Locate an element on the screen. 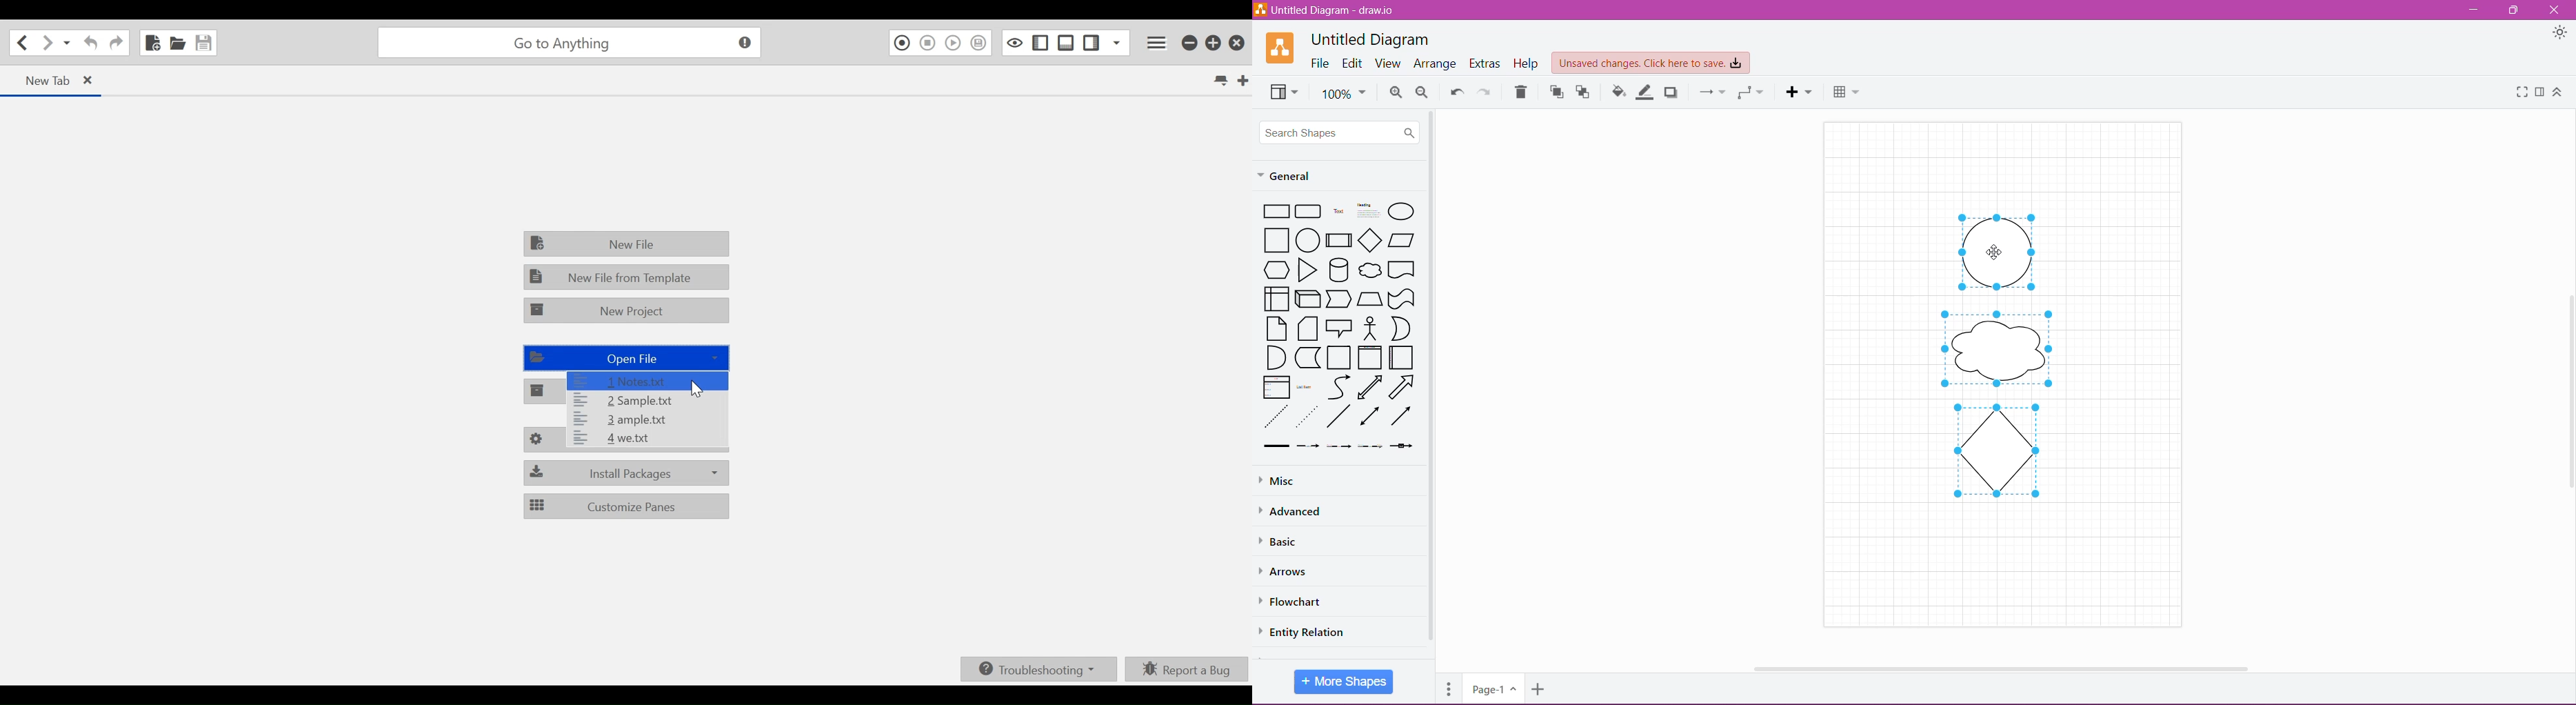  Arrange is located at coordinates (1435, 64).